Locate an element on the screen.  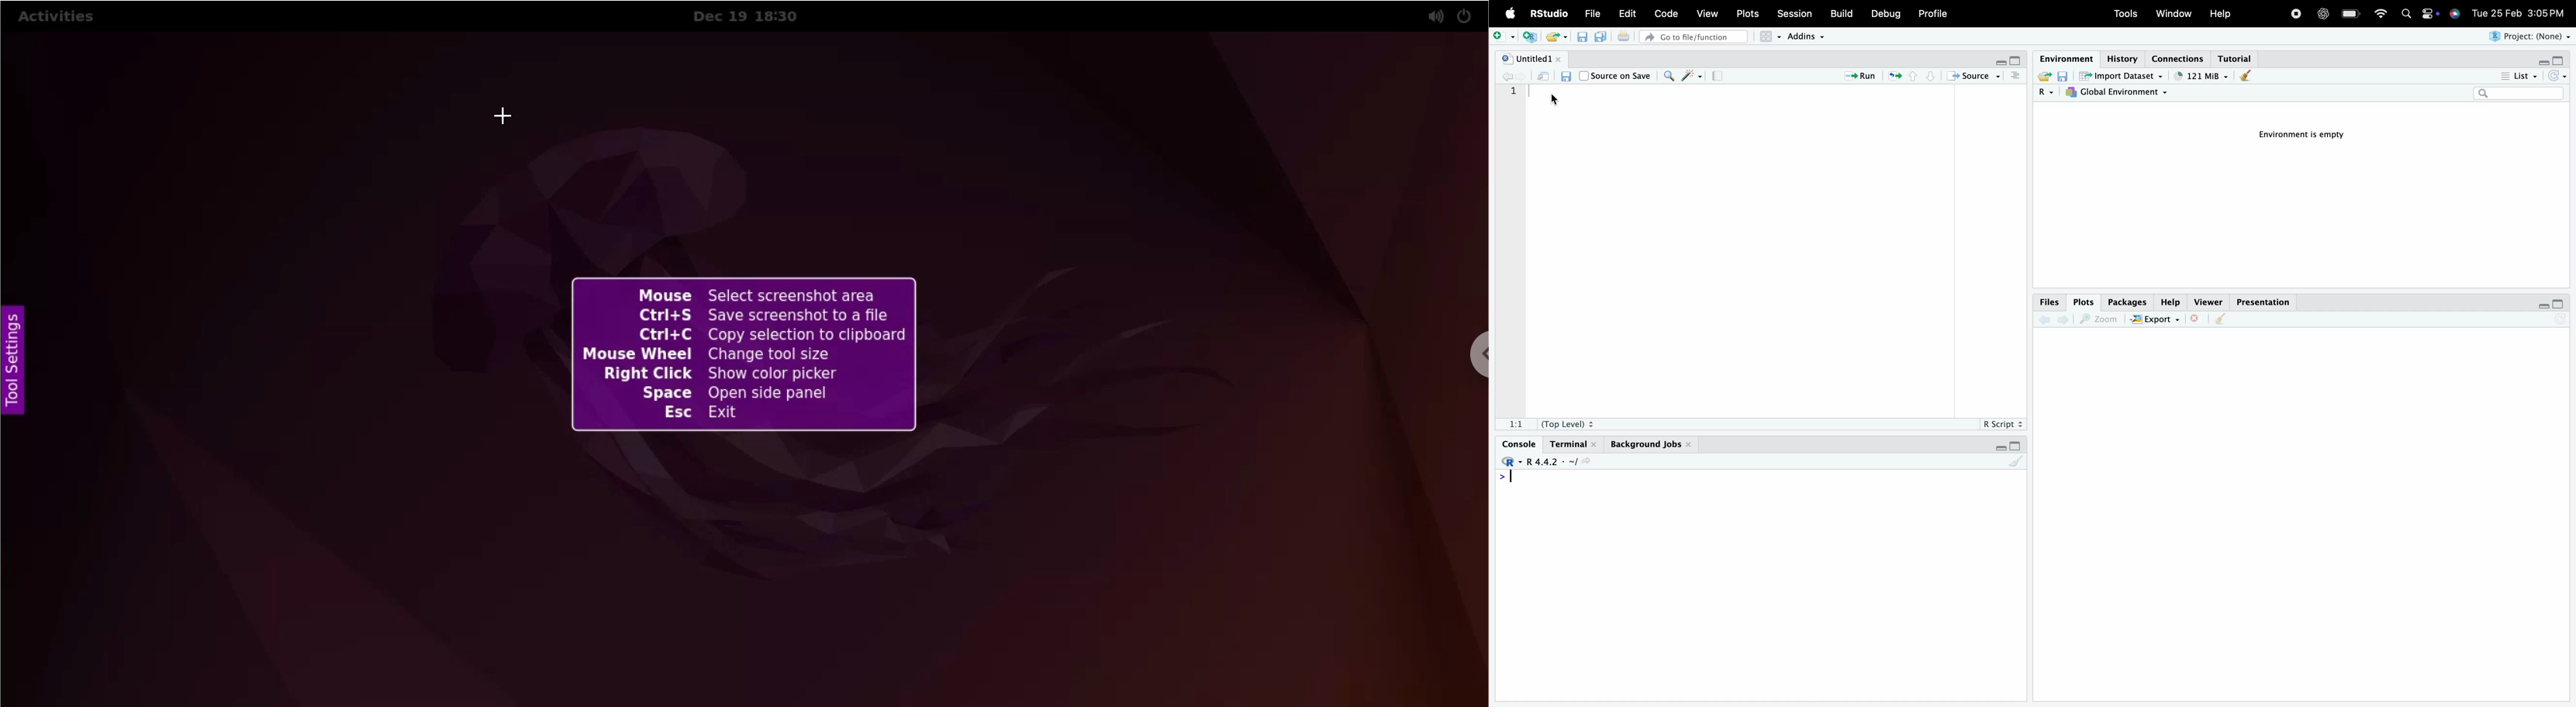
Files is located at coordinates (2050, 301).